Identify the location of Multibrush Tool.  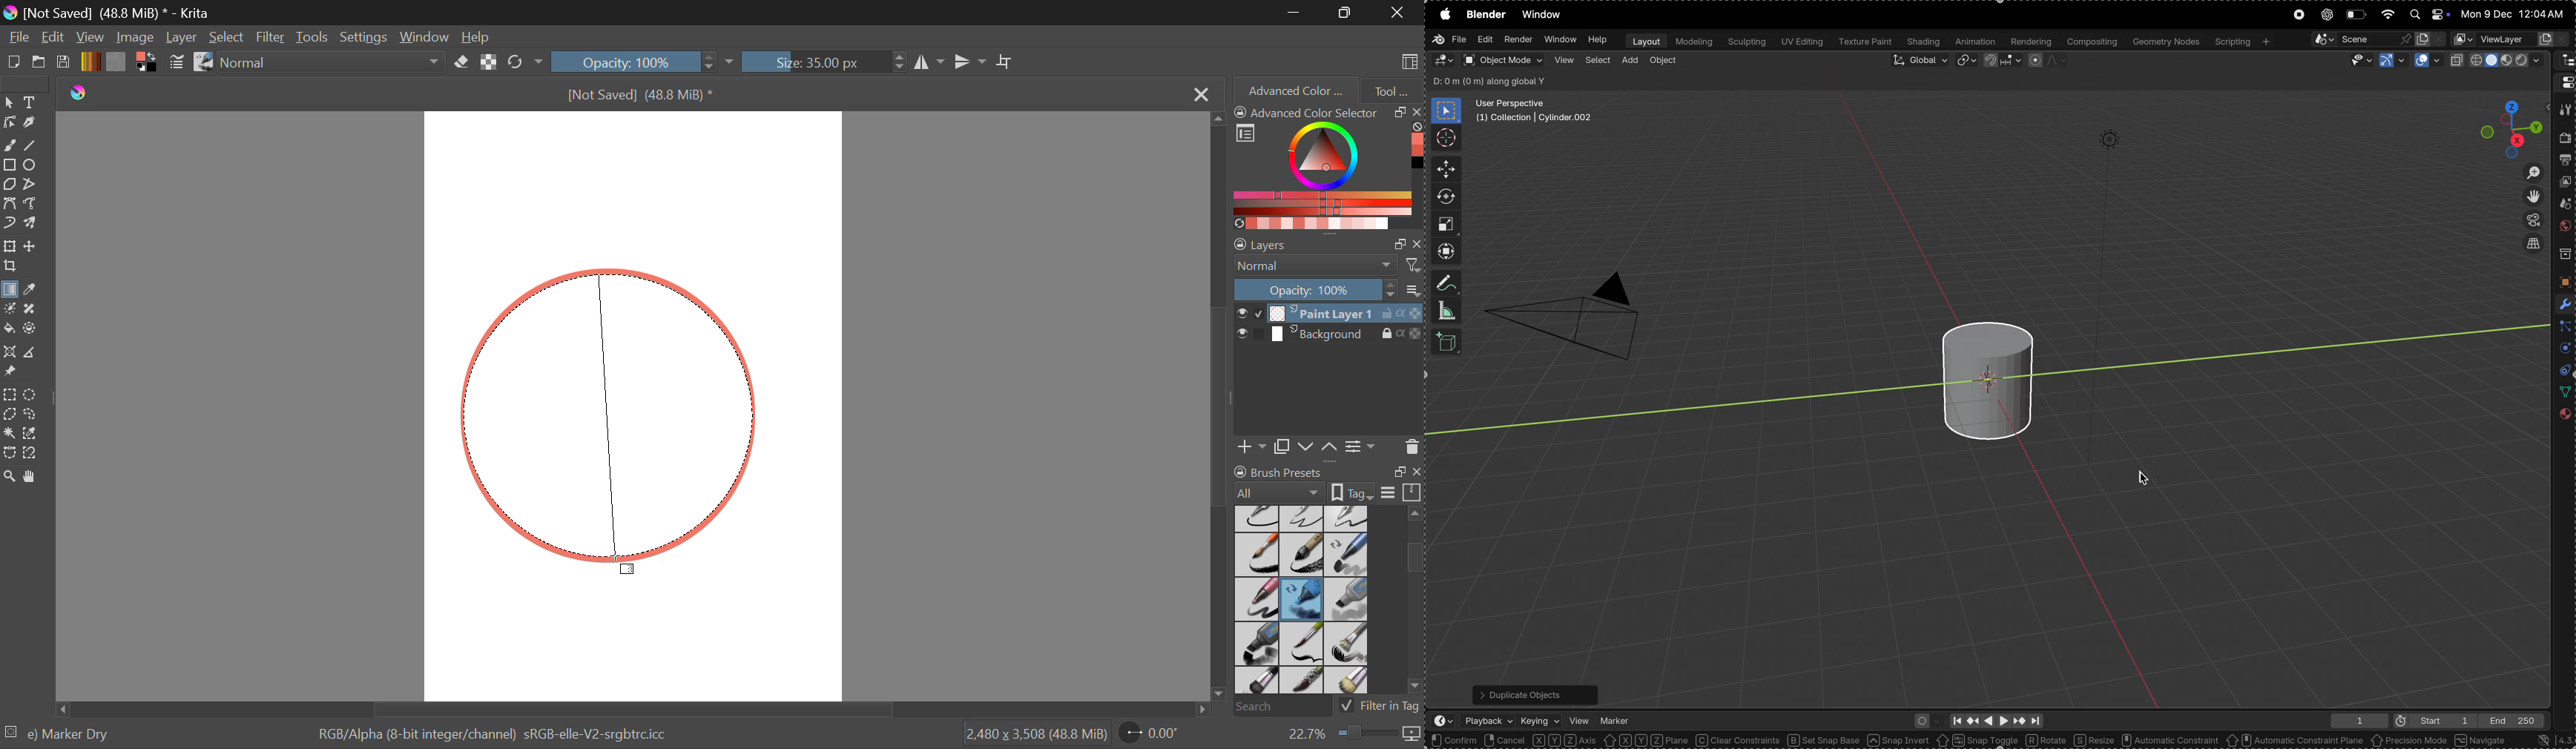
(35, 224).